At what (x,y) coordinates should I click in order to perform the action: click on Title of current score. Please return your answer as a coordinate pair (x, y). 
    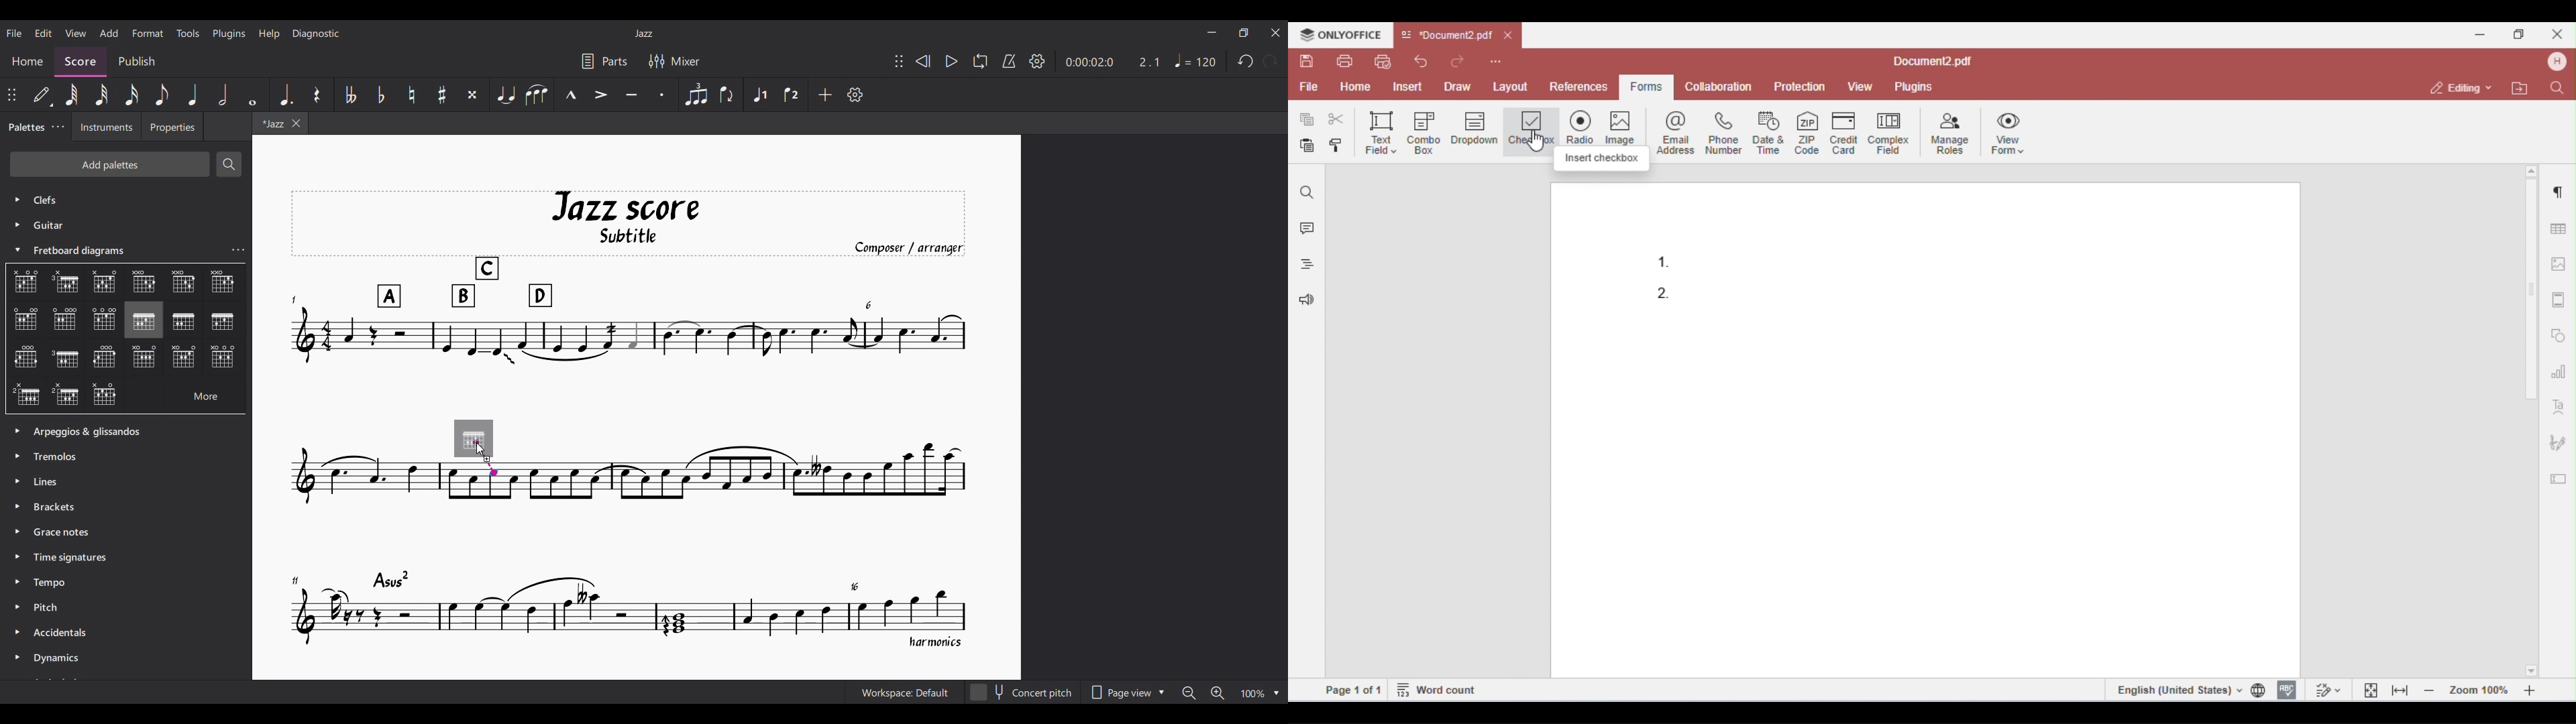
    Looking at the image, I should click on (643, 34).